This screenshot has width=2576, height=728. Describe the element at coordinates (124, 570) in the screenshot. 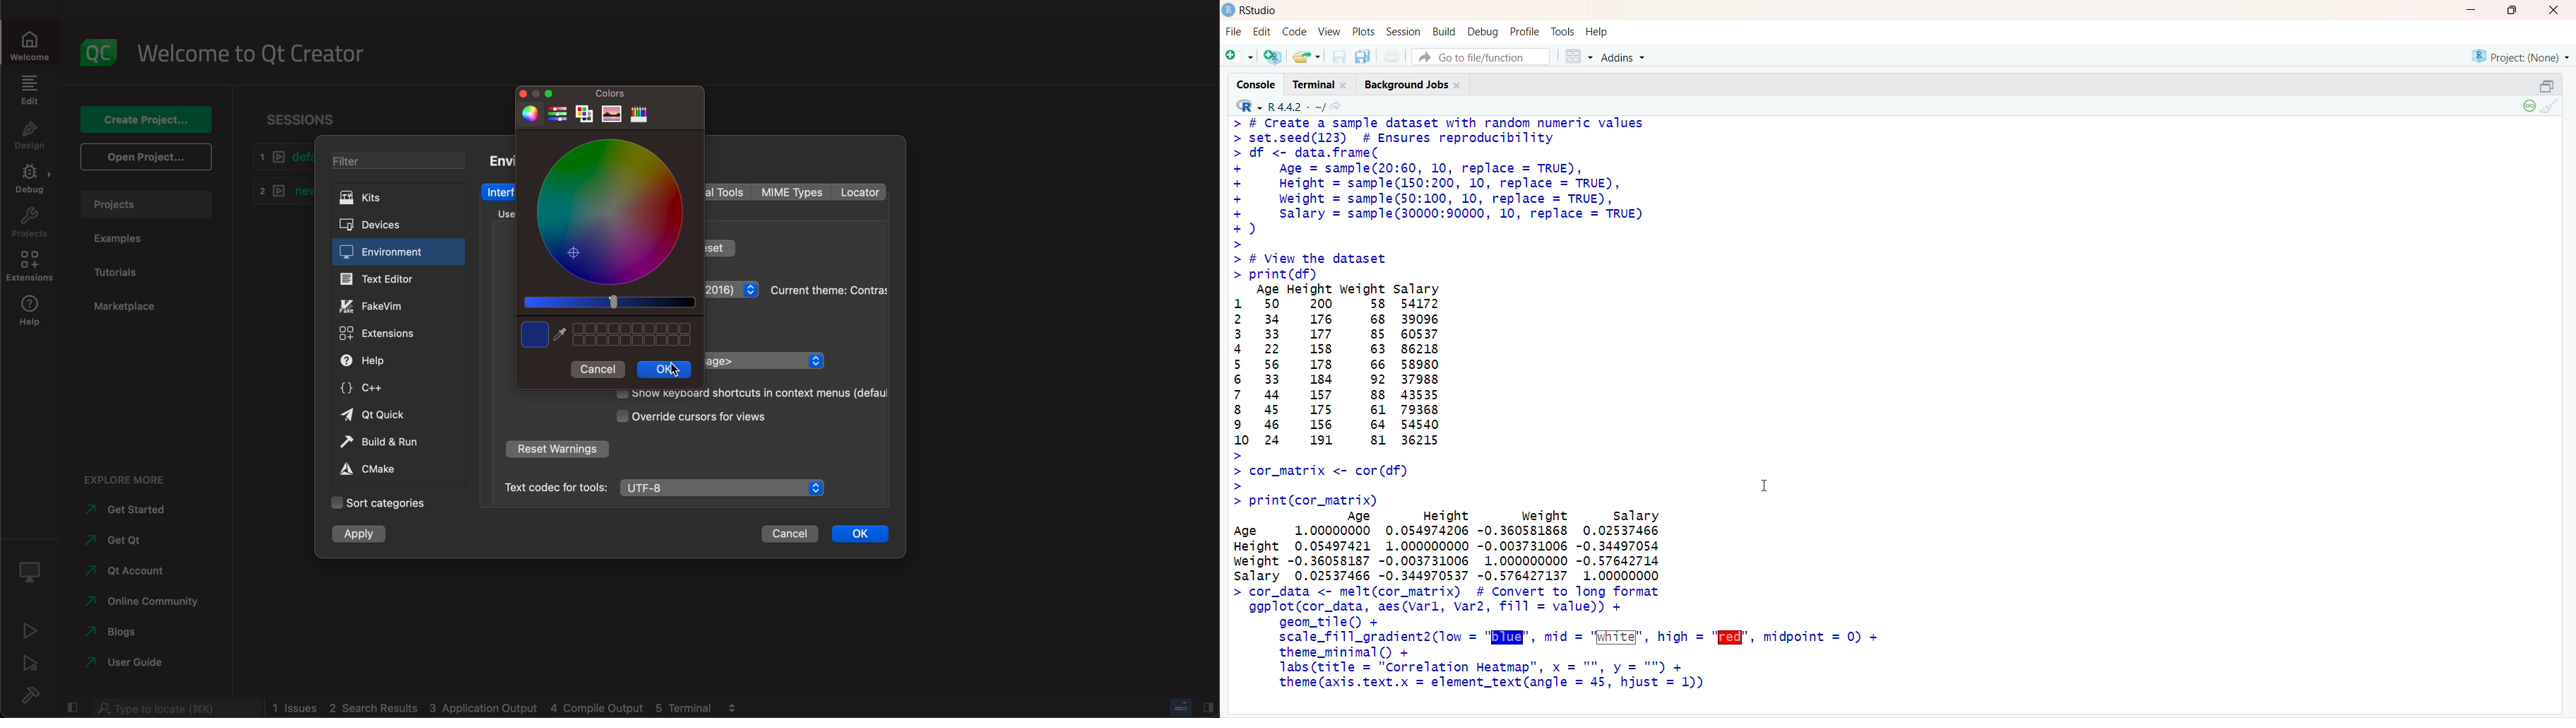

I see `qt` at that location.